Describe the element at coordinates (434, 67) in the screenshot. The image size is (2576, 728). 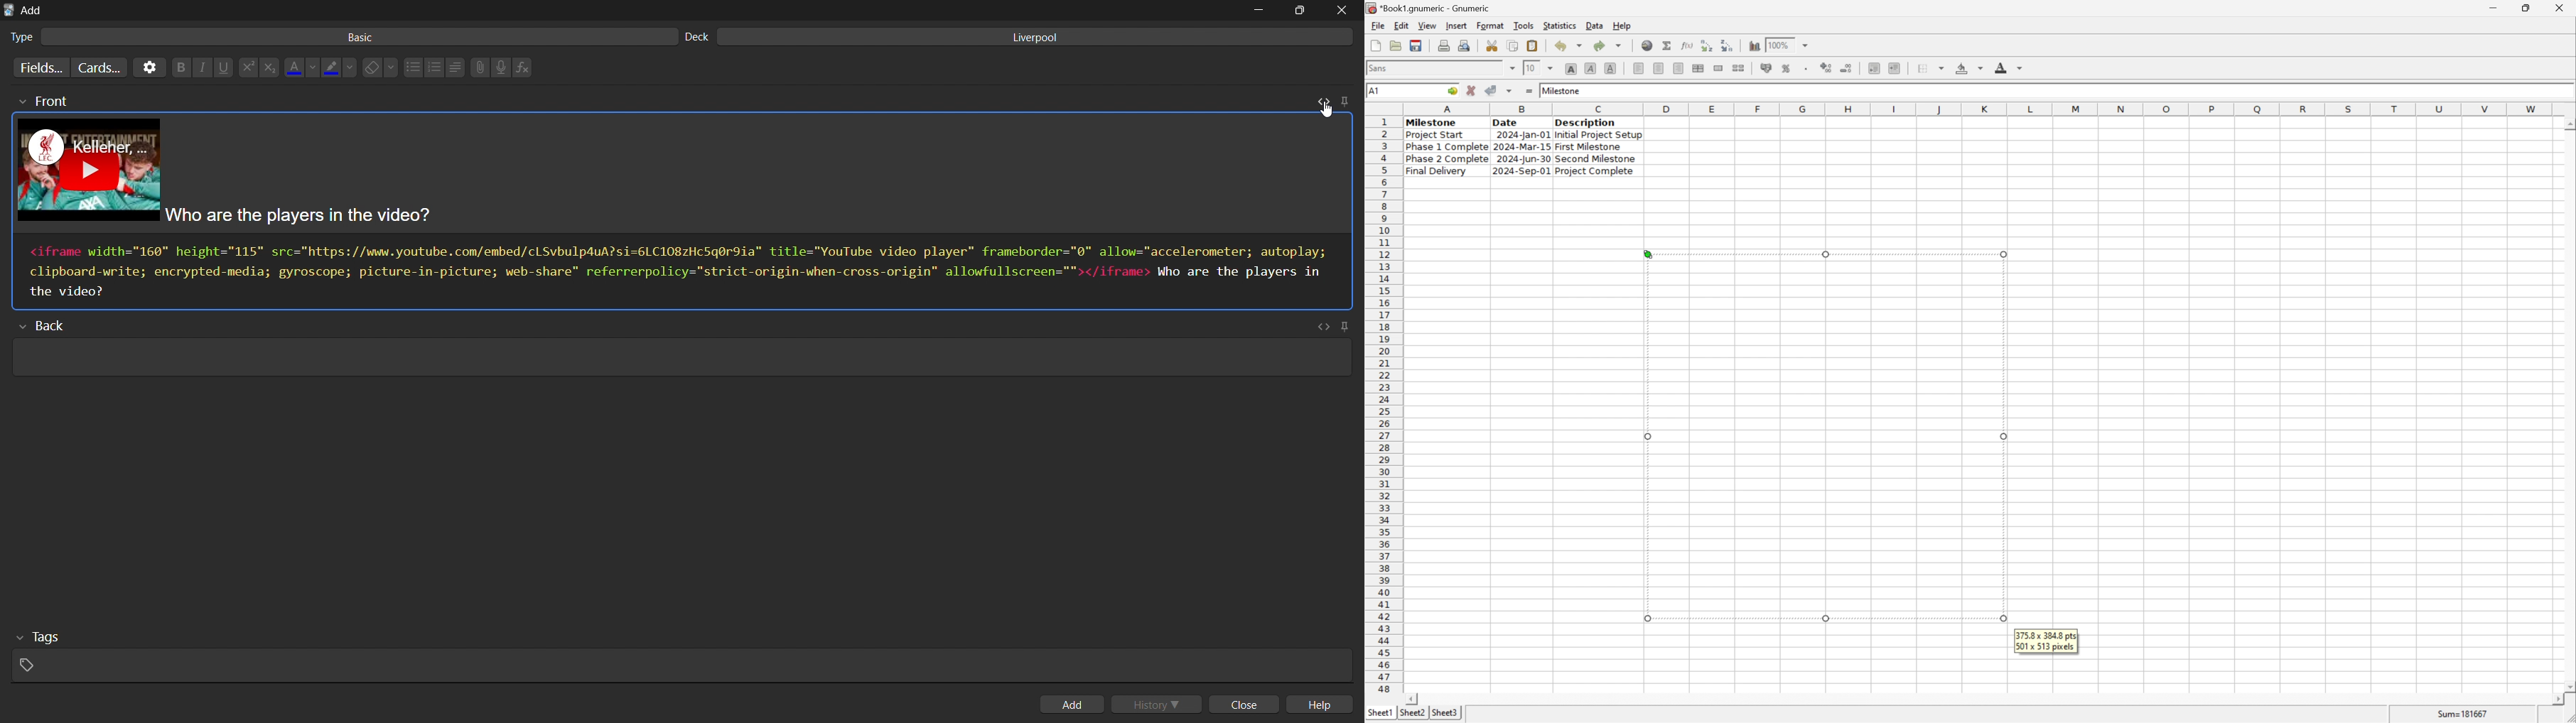
I see `ordered list` at that location.